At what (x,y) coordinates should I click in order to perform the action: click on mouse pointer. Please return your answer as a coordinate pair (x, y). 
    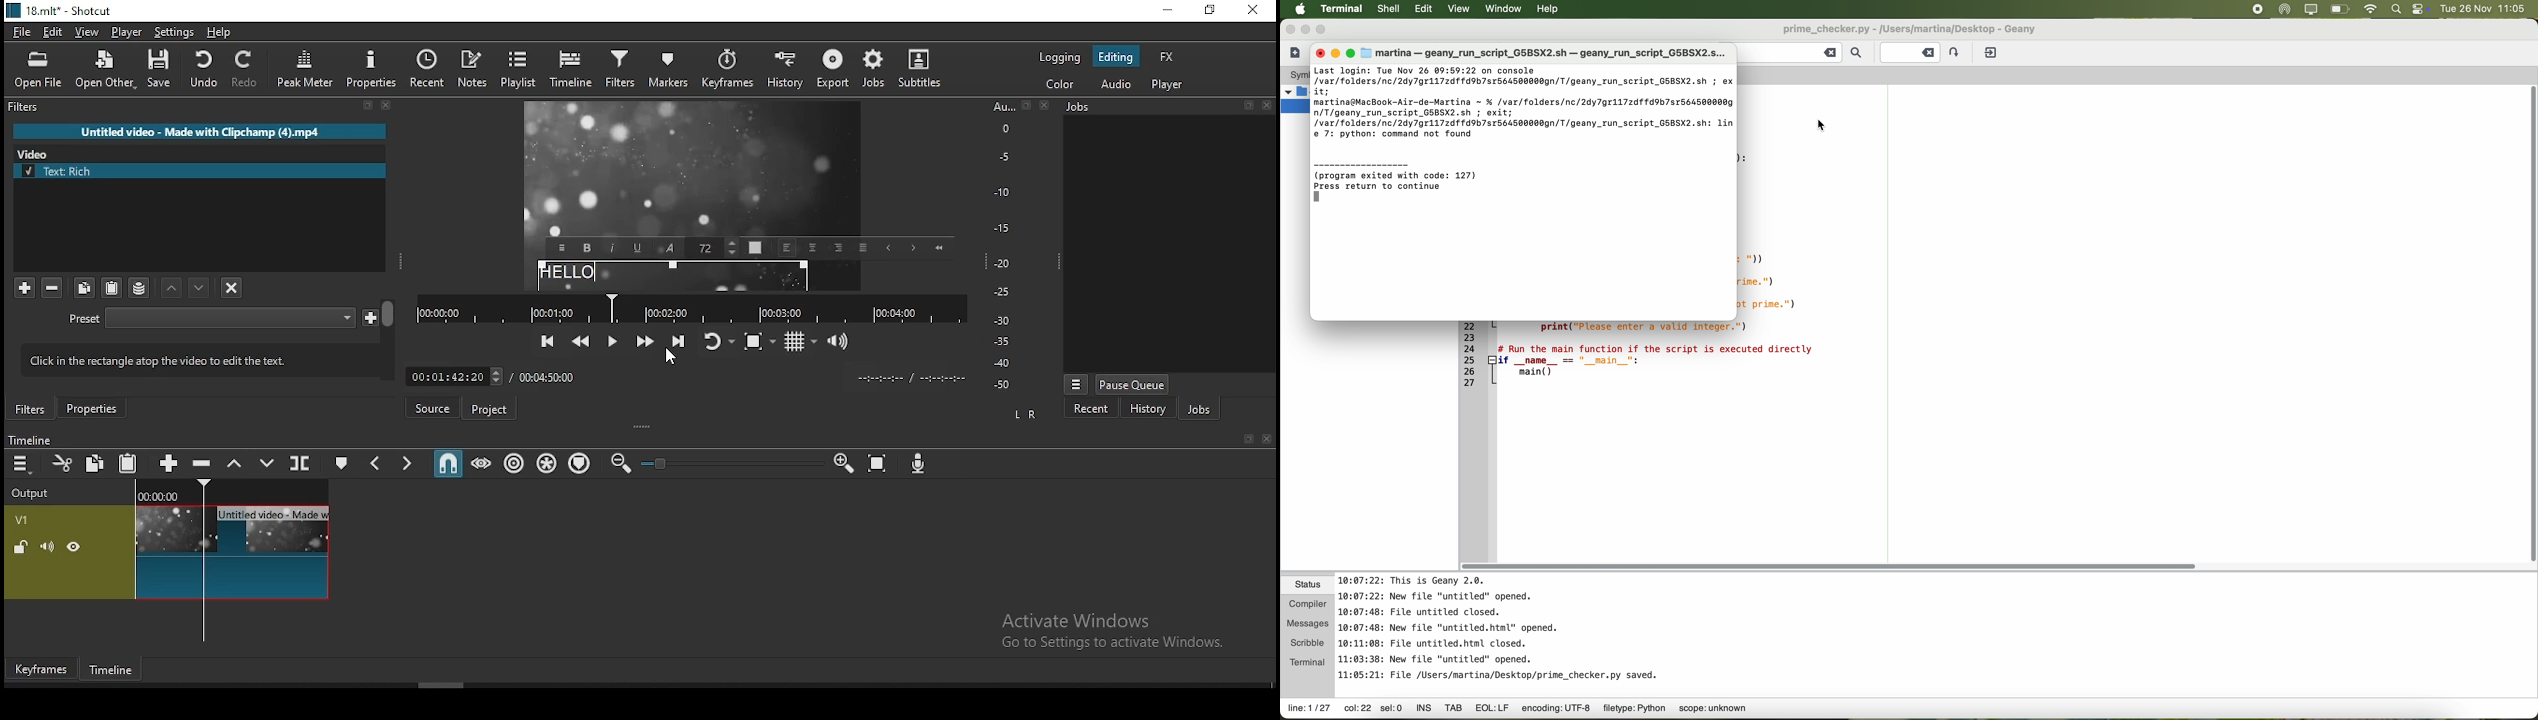
    Looking at the image, I should click on (671, 361).